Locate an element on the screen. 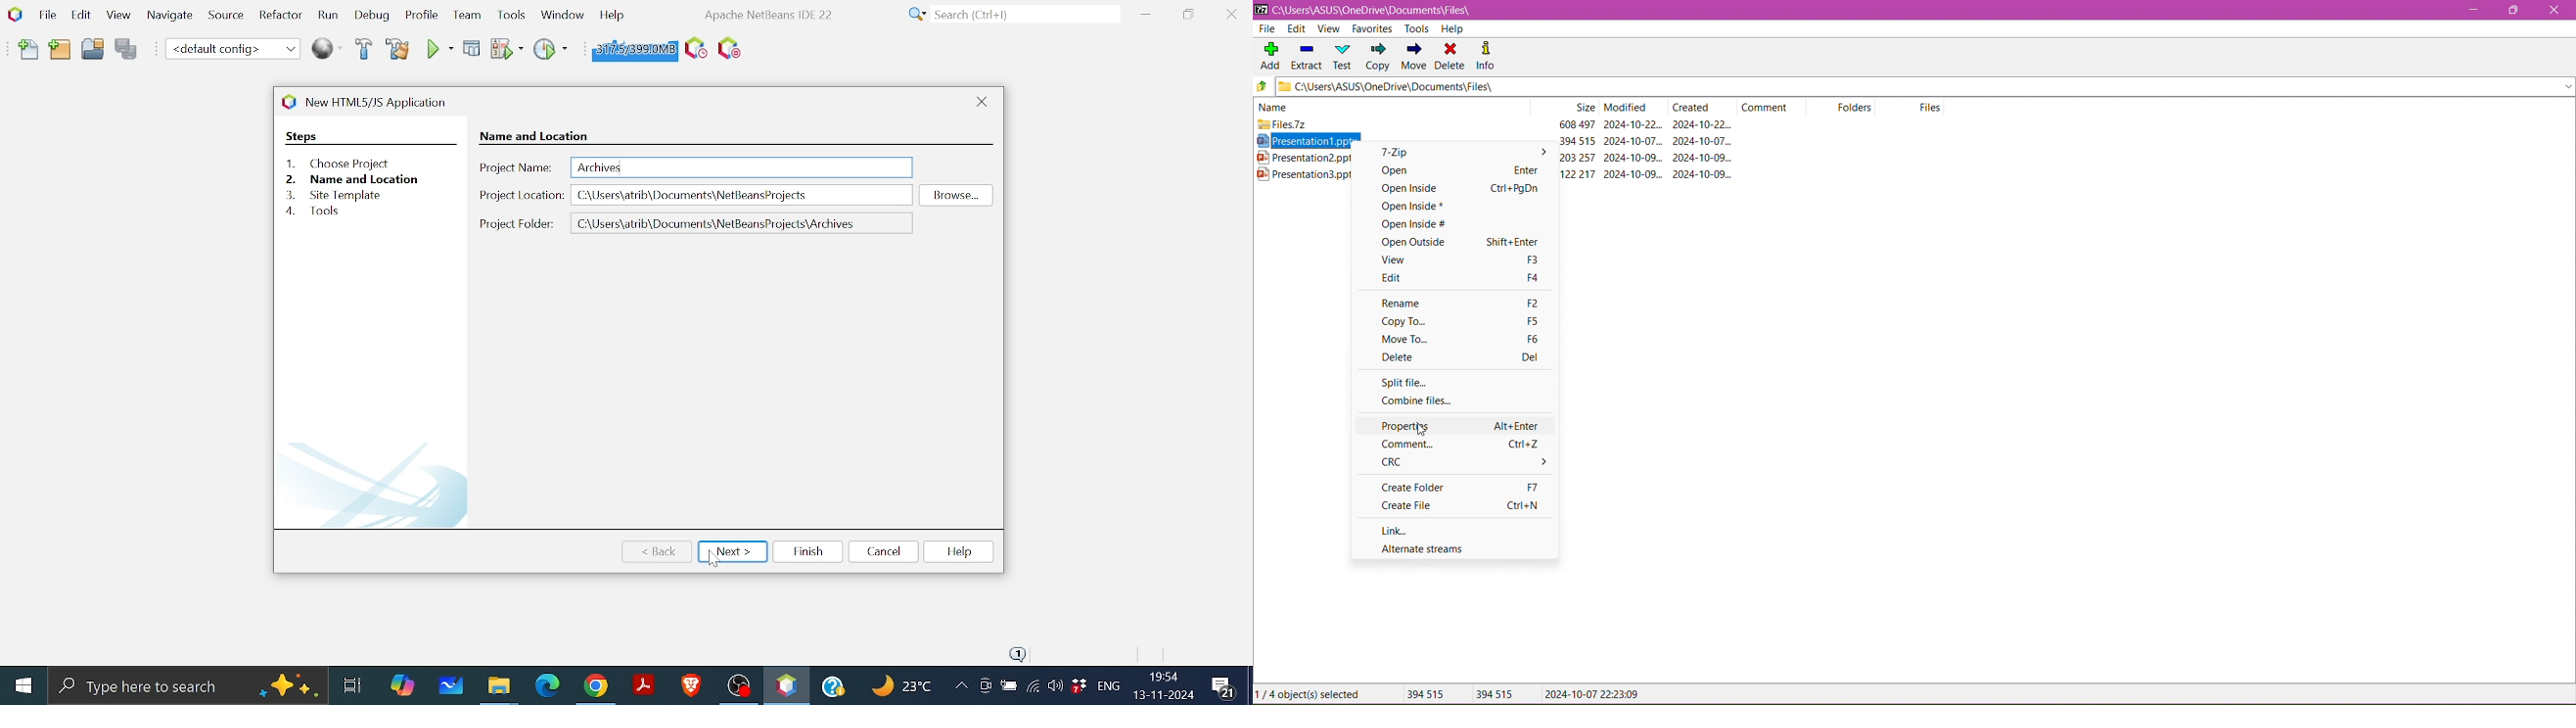  Open Outside is located at coordinates (1460, 241).